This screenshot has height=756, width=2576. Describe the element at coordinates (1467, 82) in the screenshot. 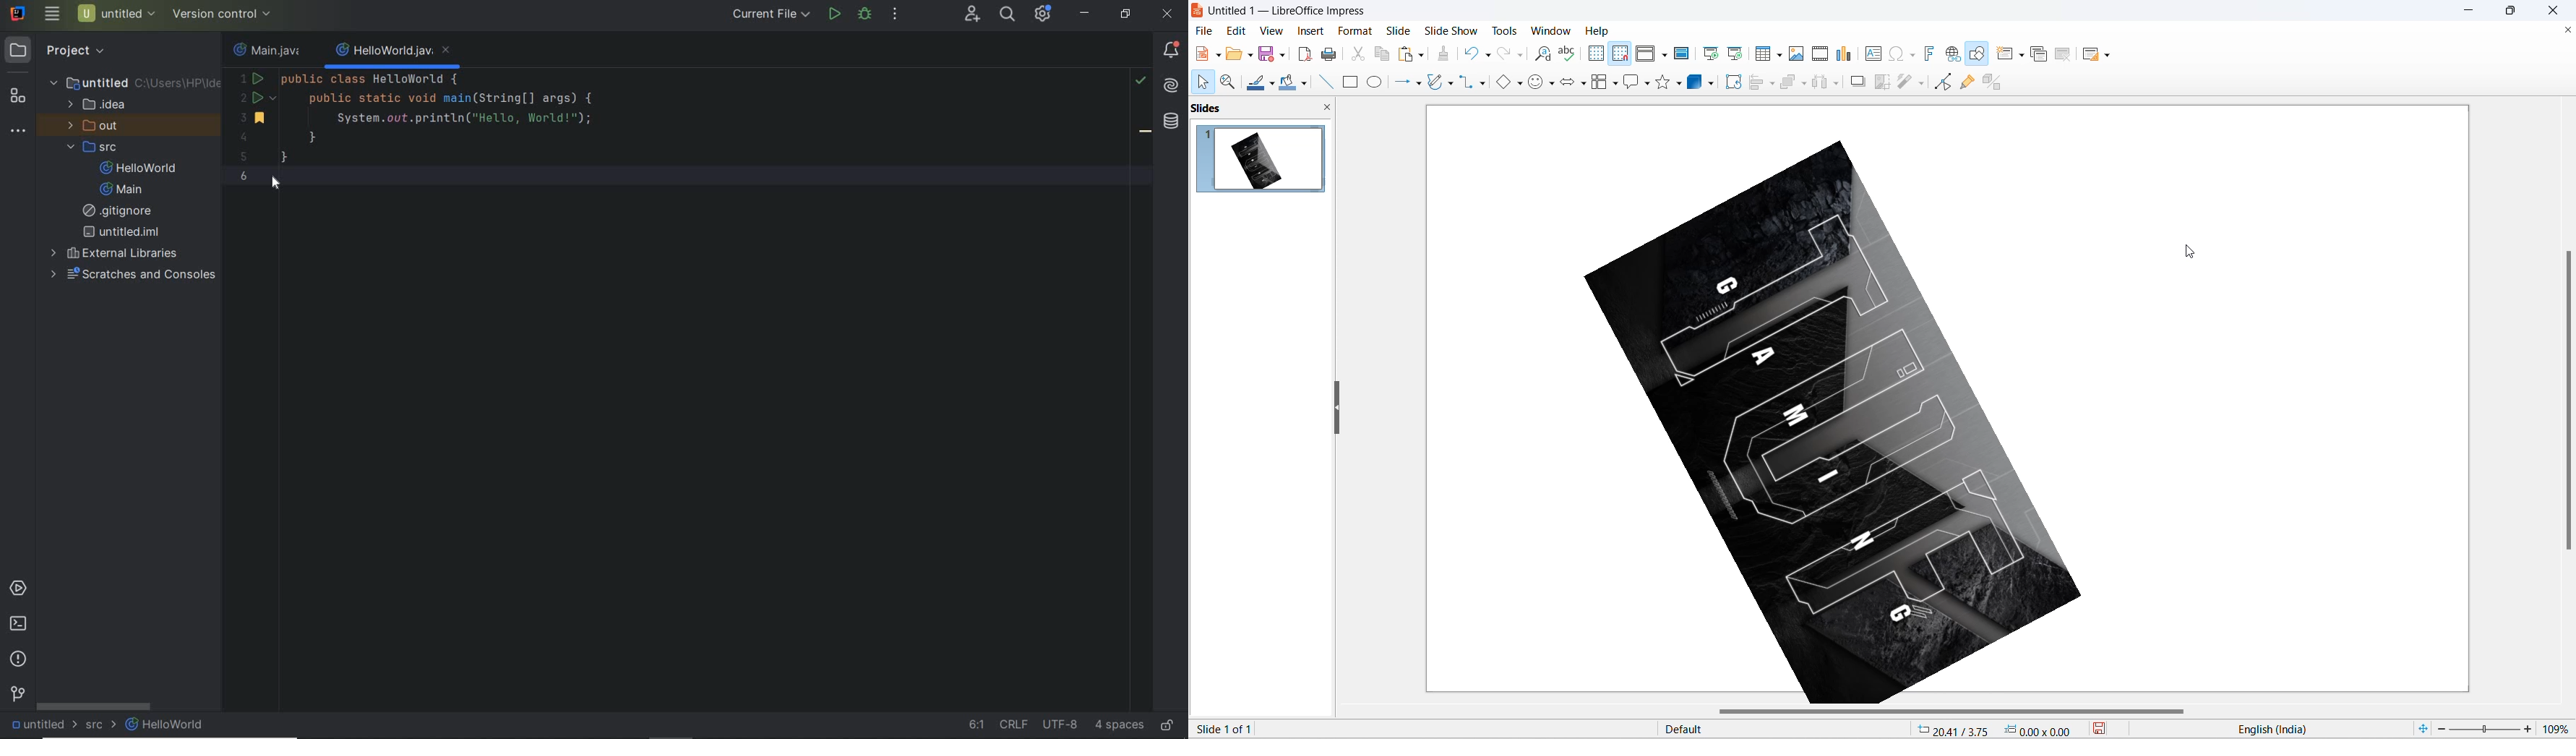

I see `connectors` at that location.